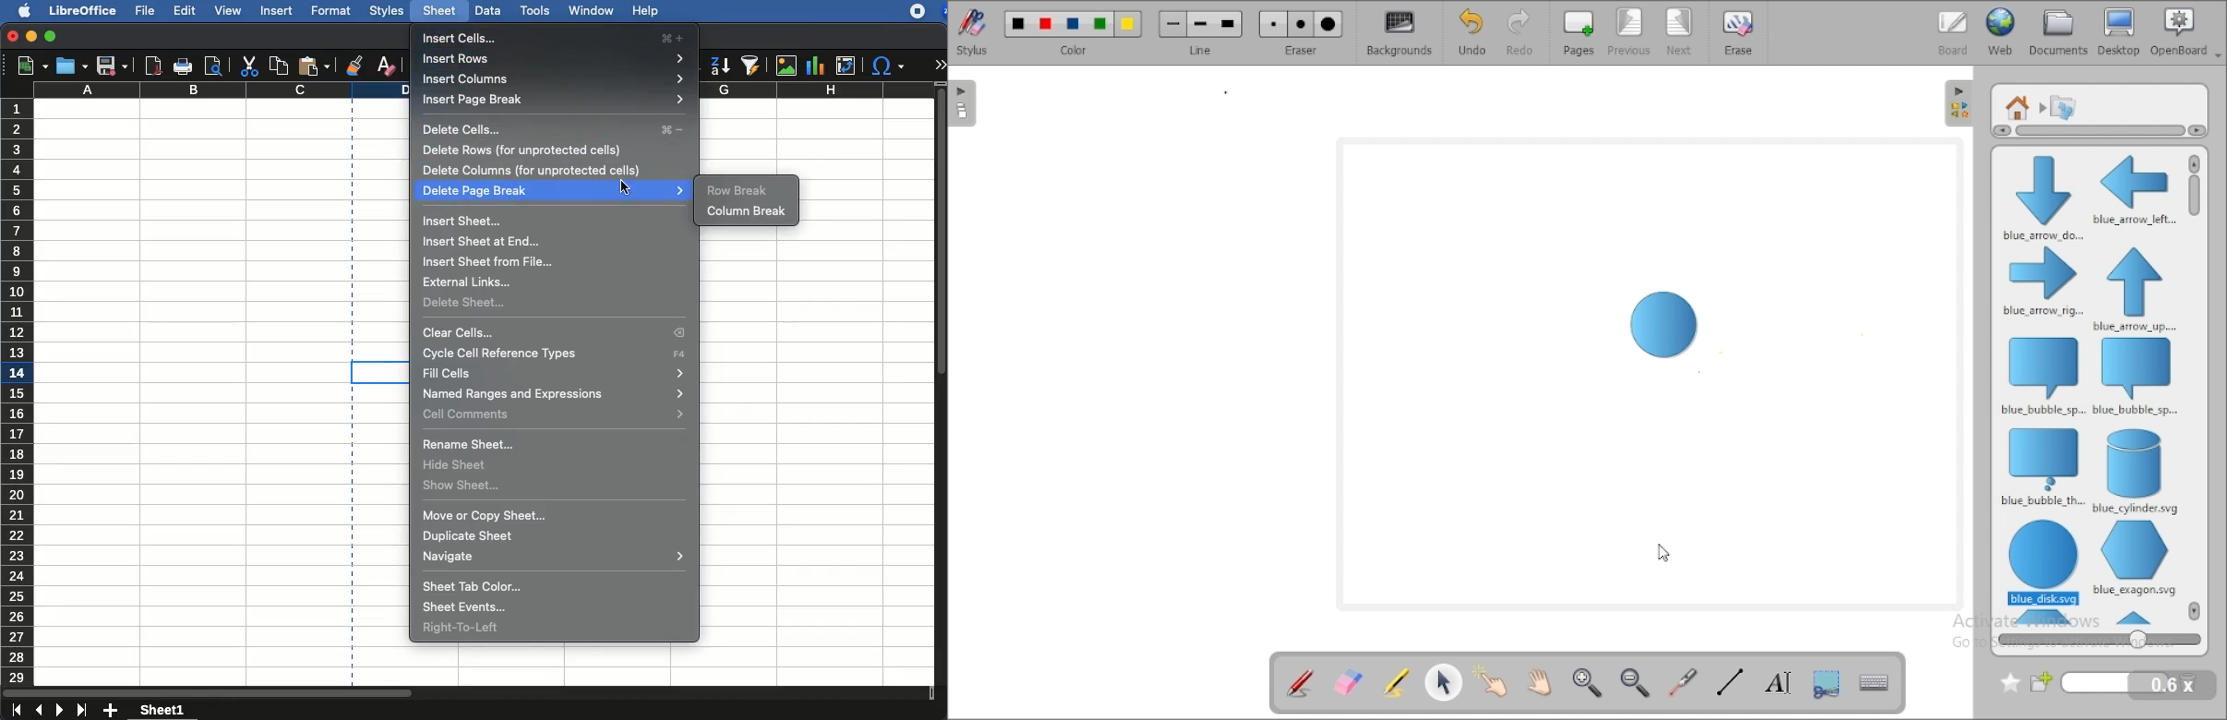  What do you see at coordinates (1739, 32) in the screenshot?
I see `erase` at bounding box center [1739, 32].